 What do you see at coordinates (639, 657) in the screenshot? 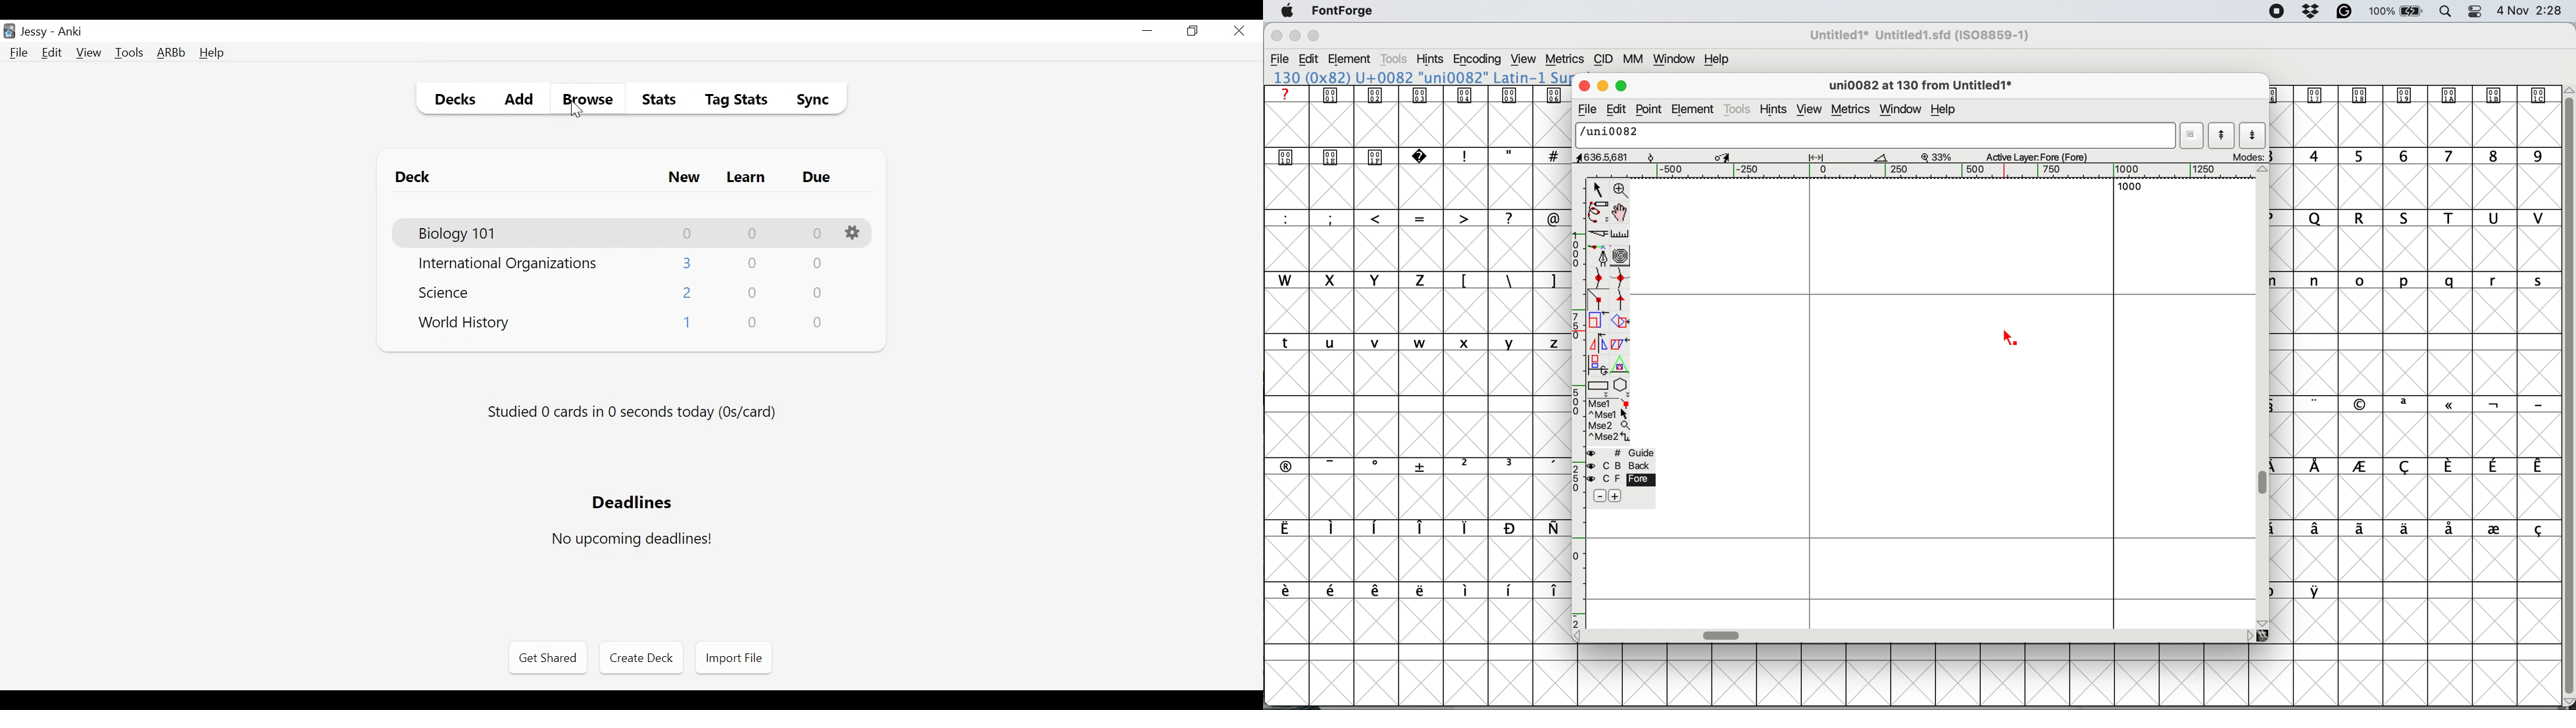
I see `Create Deck` at bounding box center [639, 657].